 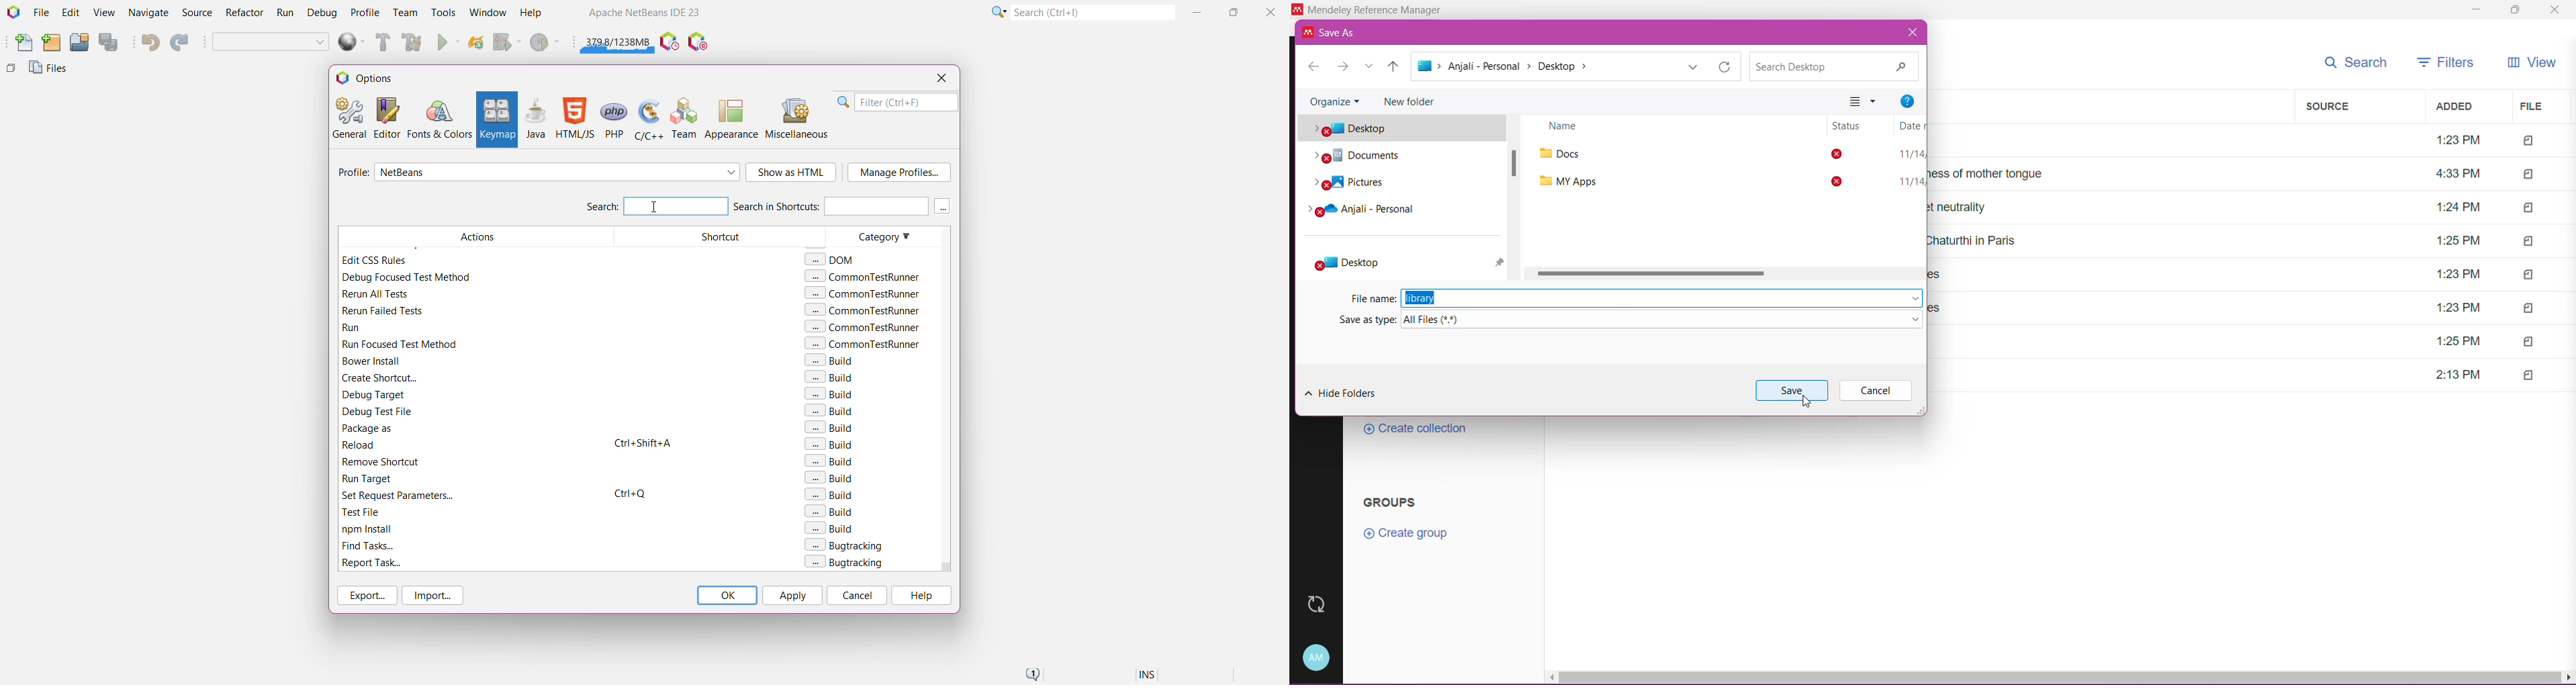 I want to click on File, so click(x=2538, y=107).